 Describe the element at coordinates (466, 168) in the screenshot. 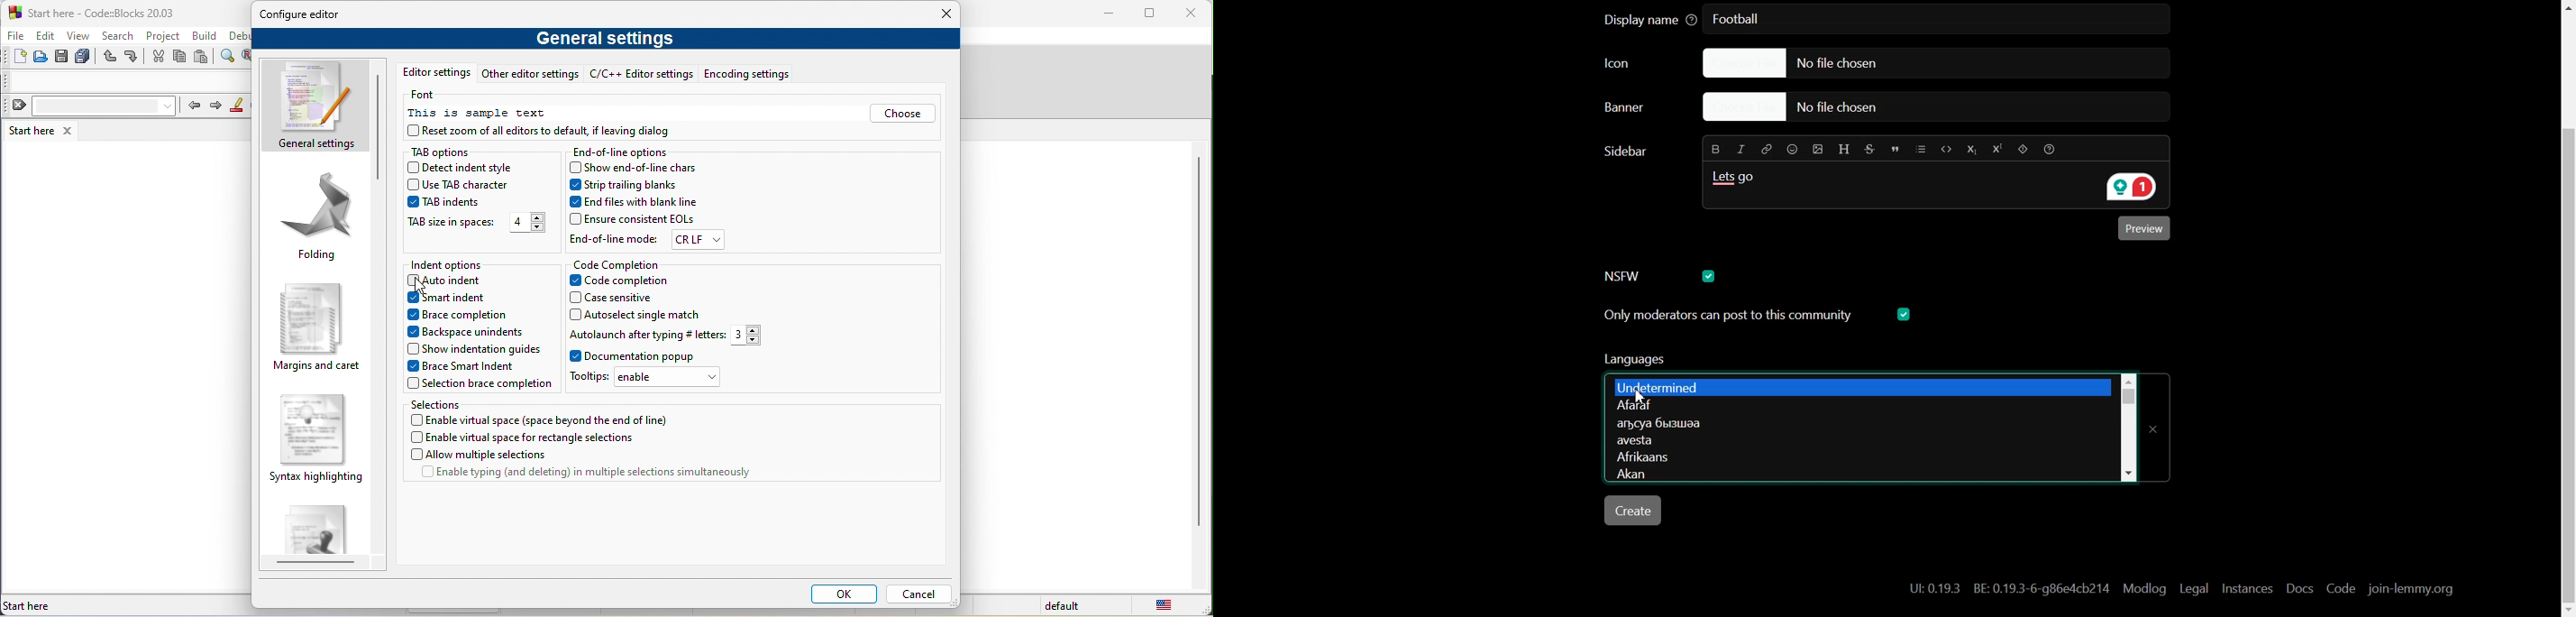

I see `direct indent style` at that location.